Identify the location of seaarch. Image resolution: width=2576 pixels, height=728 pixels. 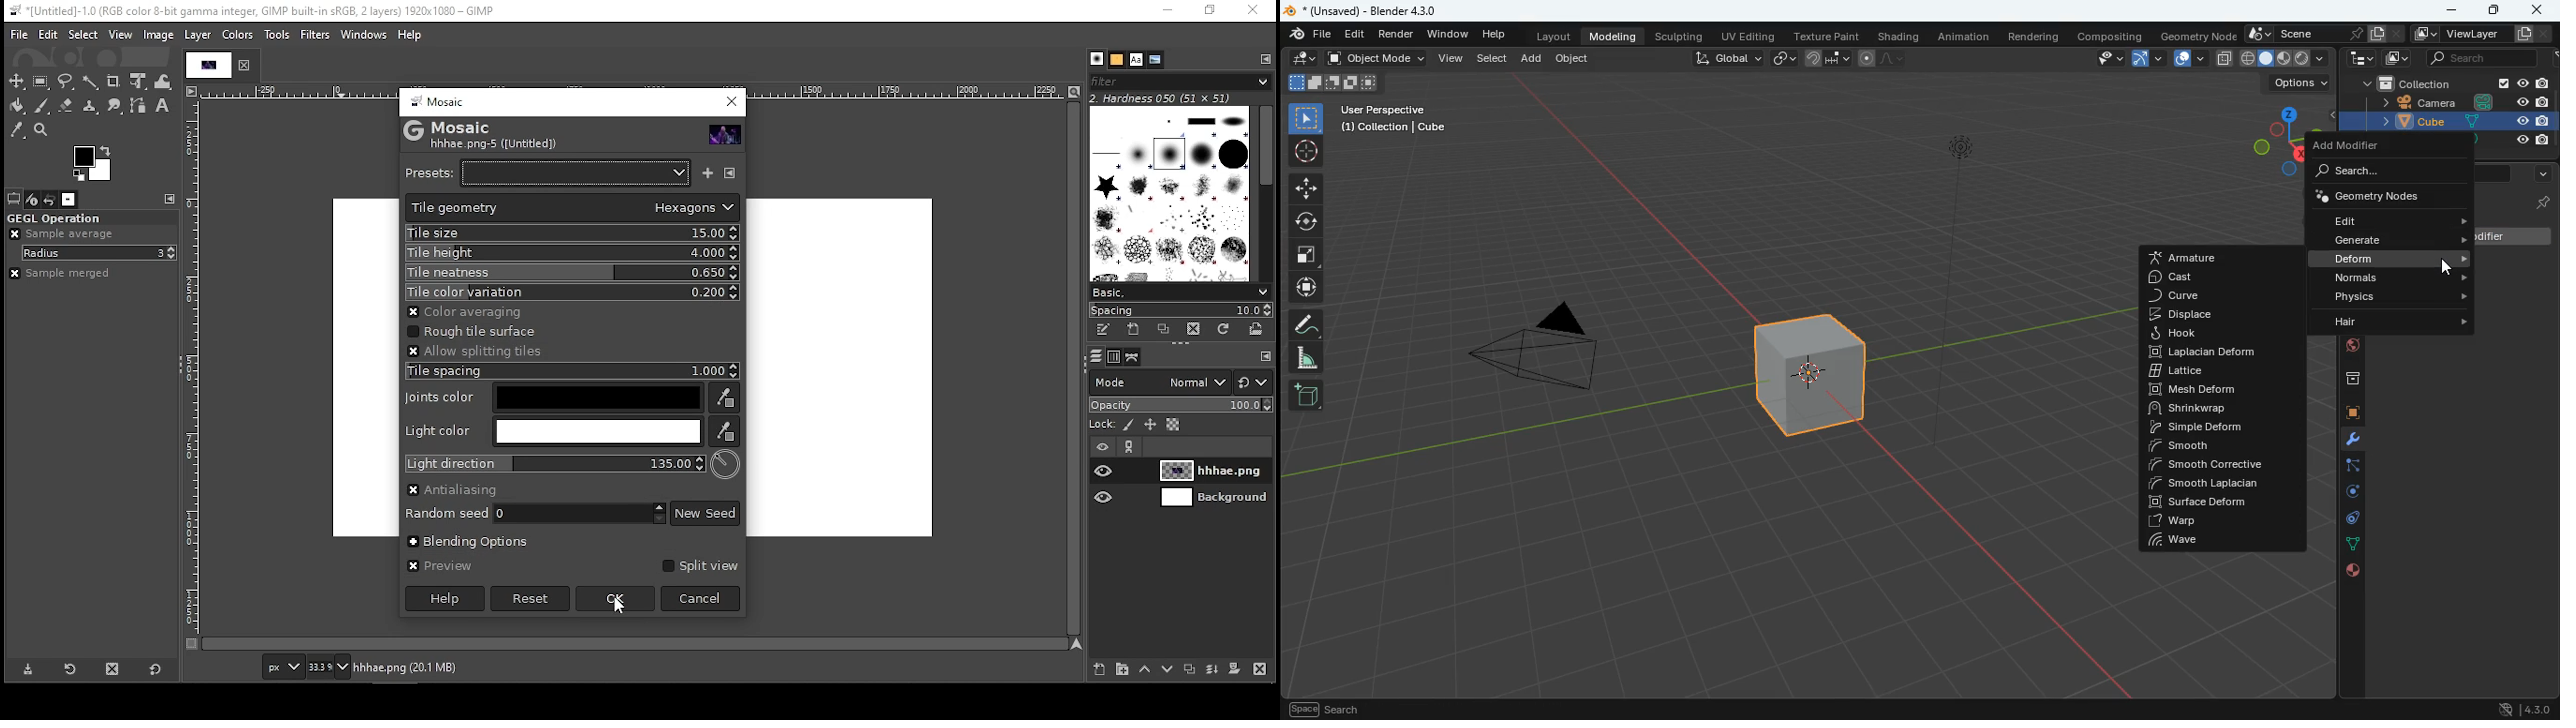
(2487, 57).